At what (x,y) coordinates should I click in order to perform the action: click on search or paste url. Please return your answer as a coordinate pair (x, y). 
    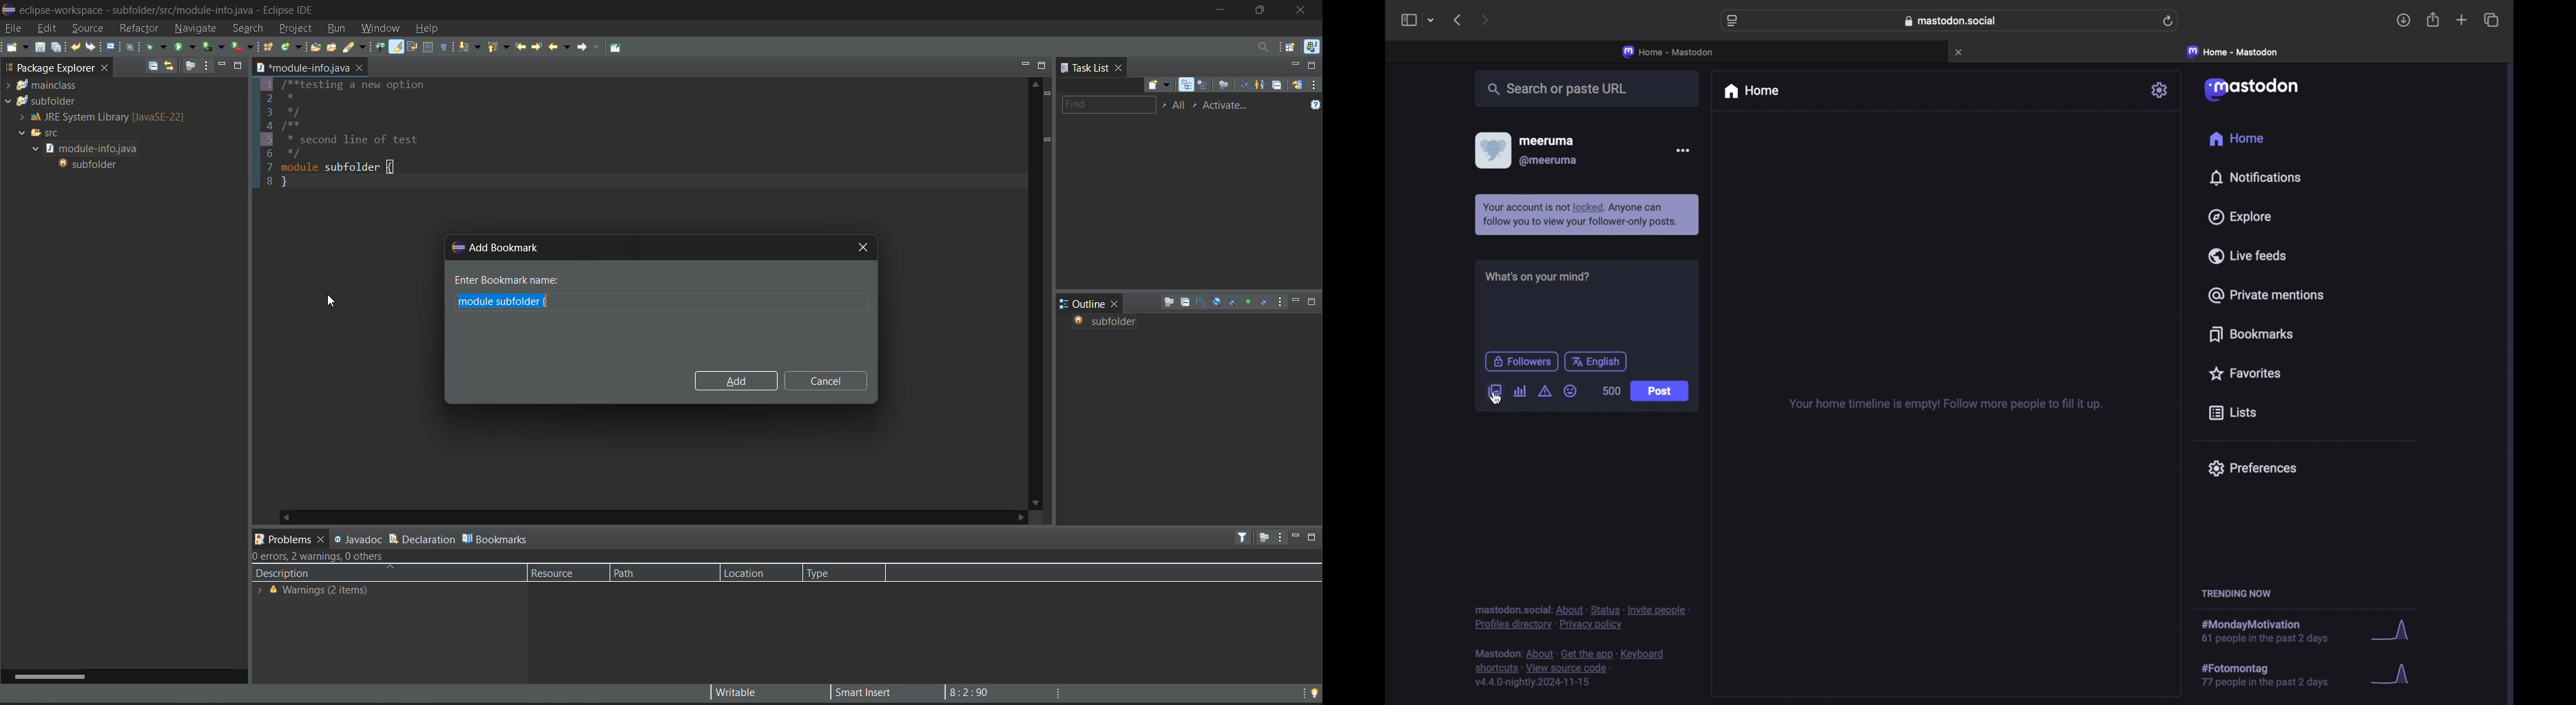
    Looking at the image, I should click on (1561, 90).